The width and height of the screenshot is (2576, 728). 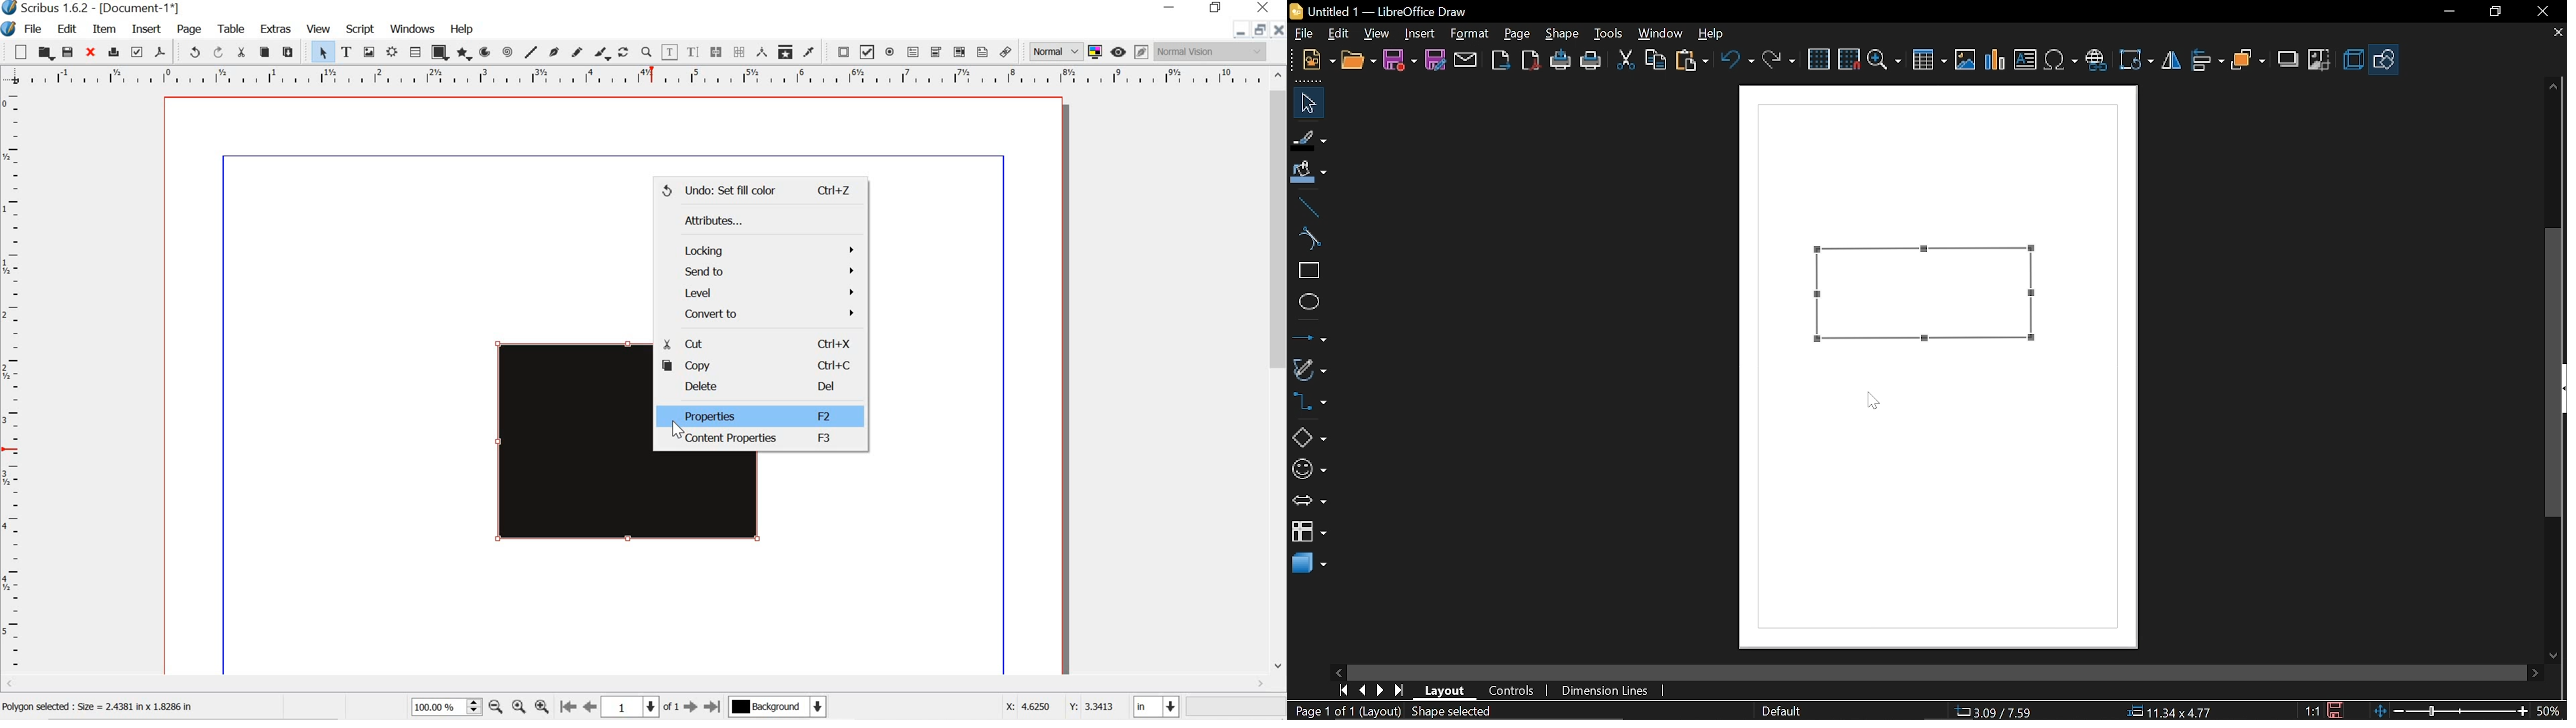 I want to click on restore down, so click(x=1258, y=29).